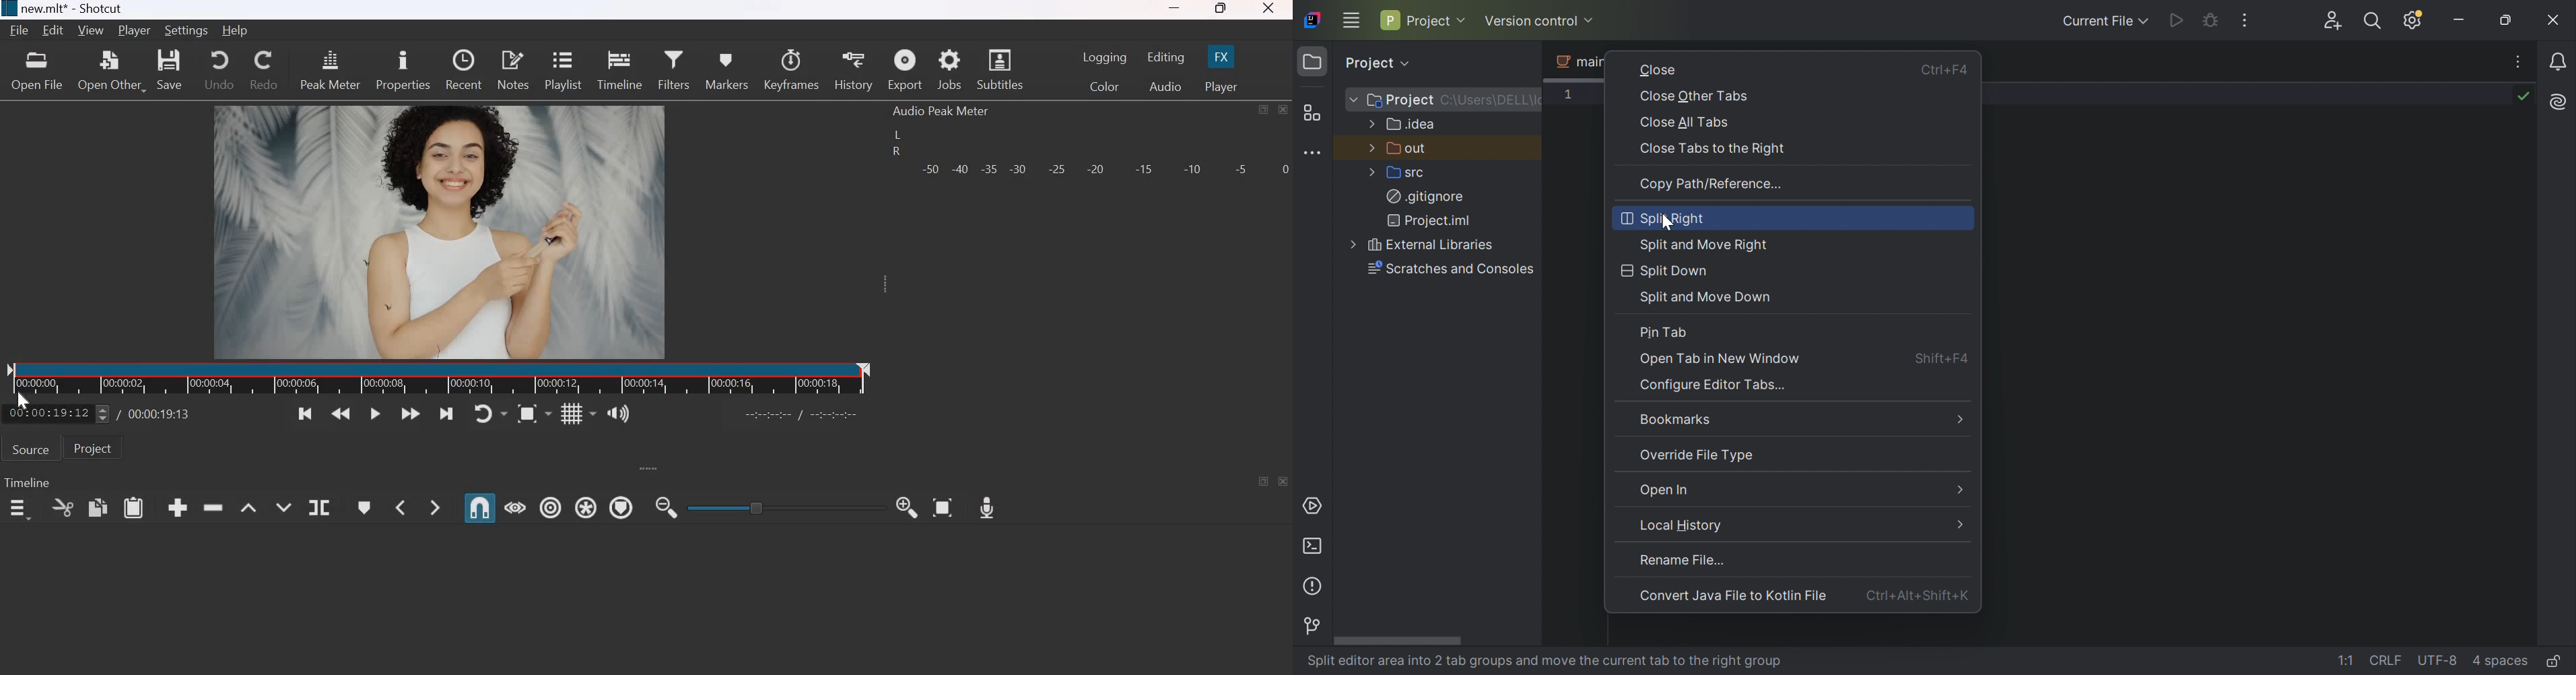  I want to click on Expand, so click(882, 284).